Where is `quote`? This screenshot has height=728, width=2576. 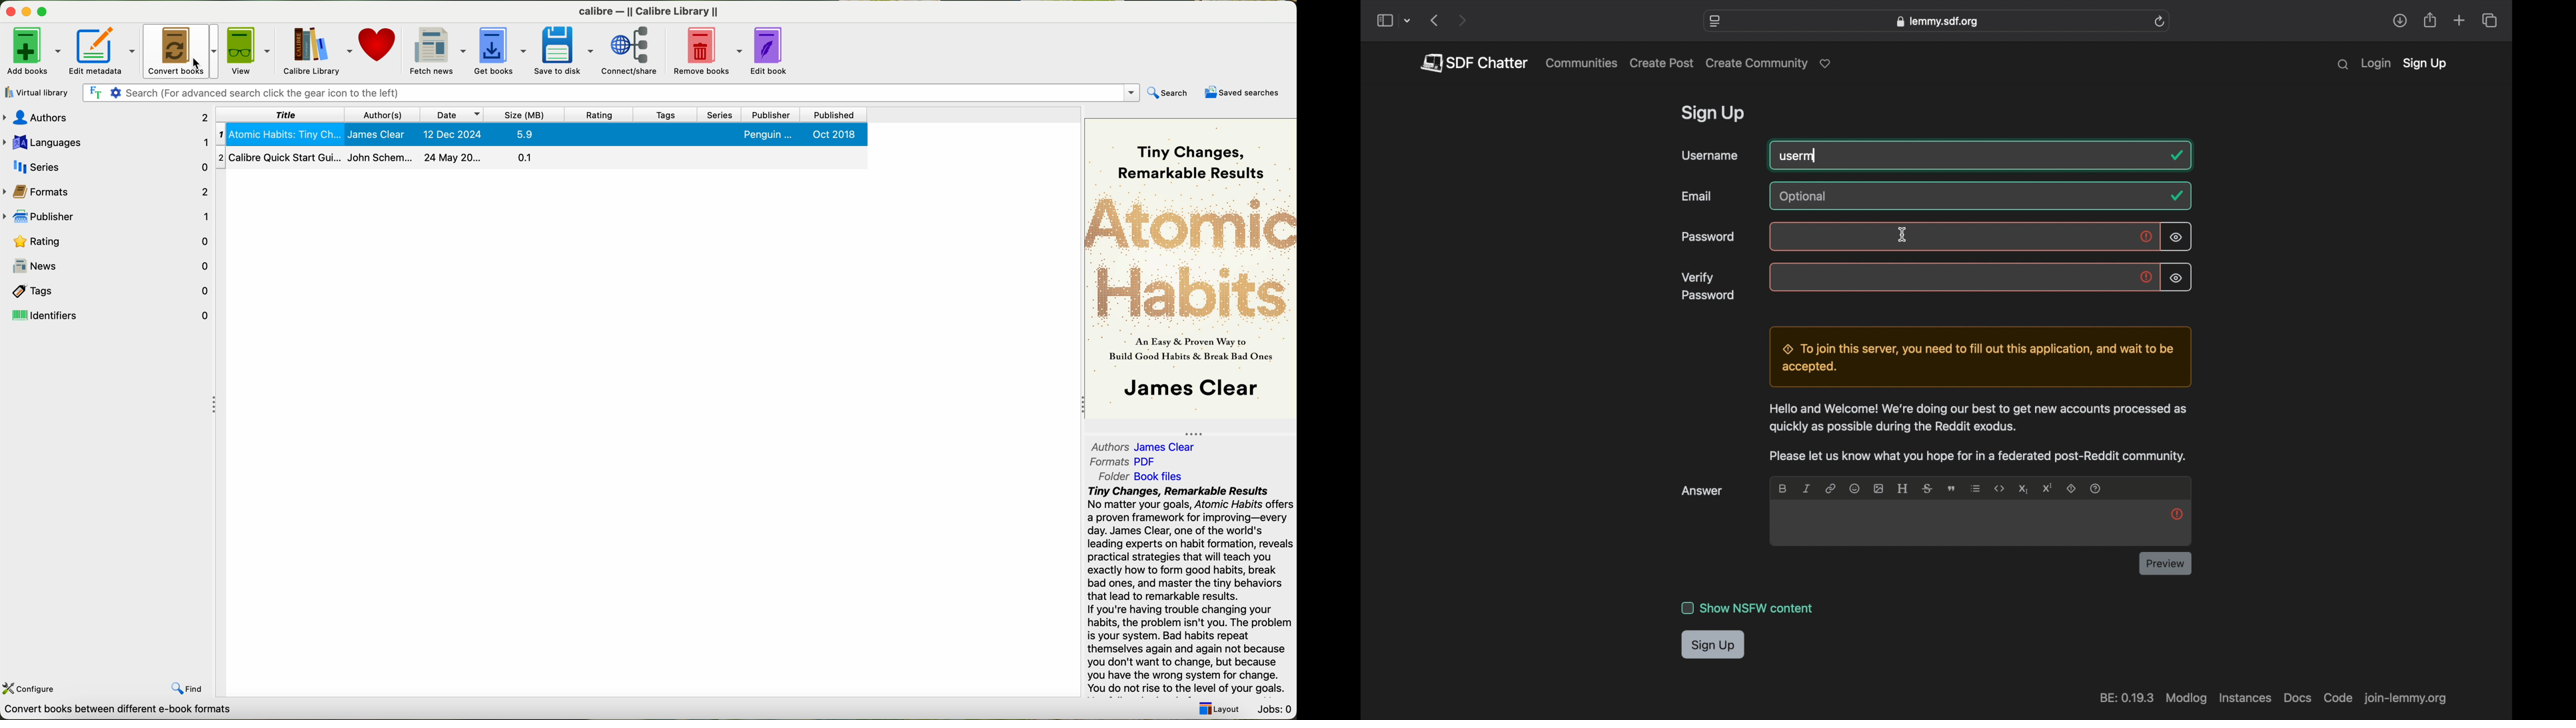
quote is located at coordinates (1953, 489).